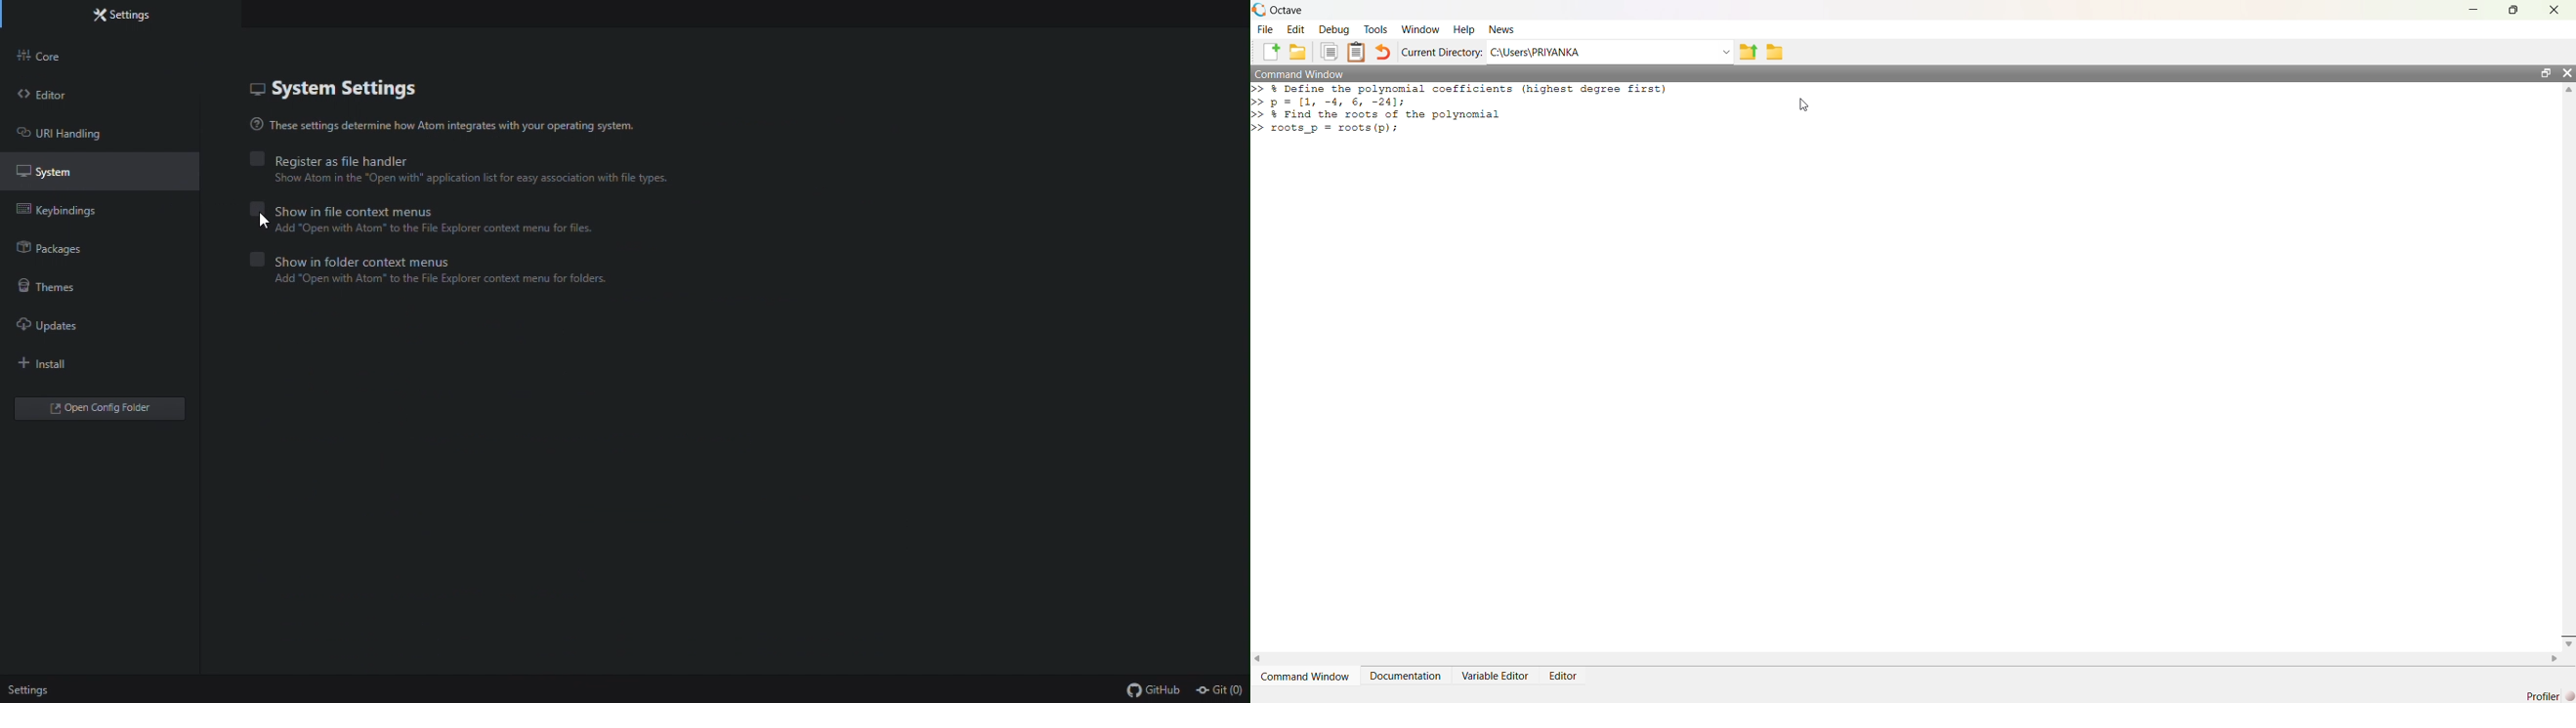 This screenshot has height=728, width=2576. I want to click on Show in folder context menus, so click(365, 260).